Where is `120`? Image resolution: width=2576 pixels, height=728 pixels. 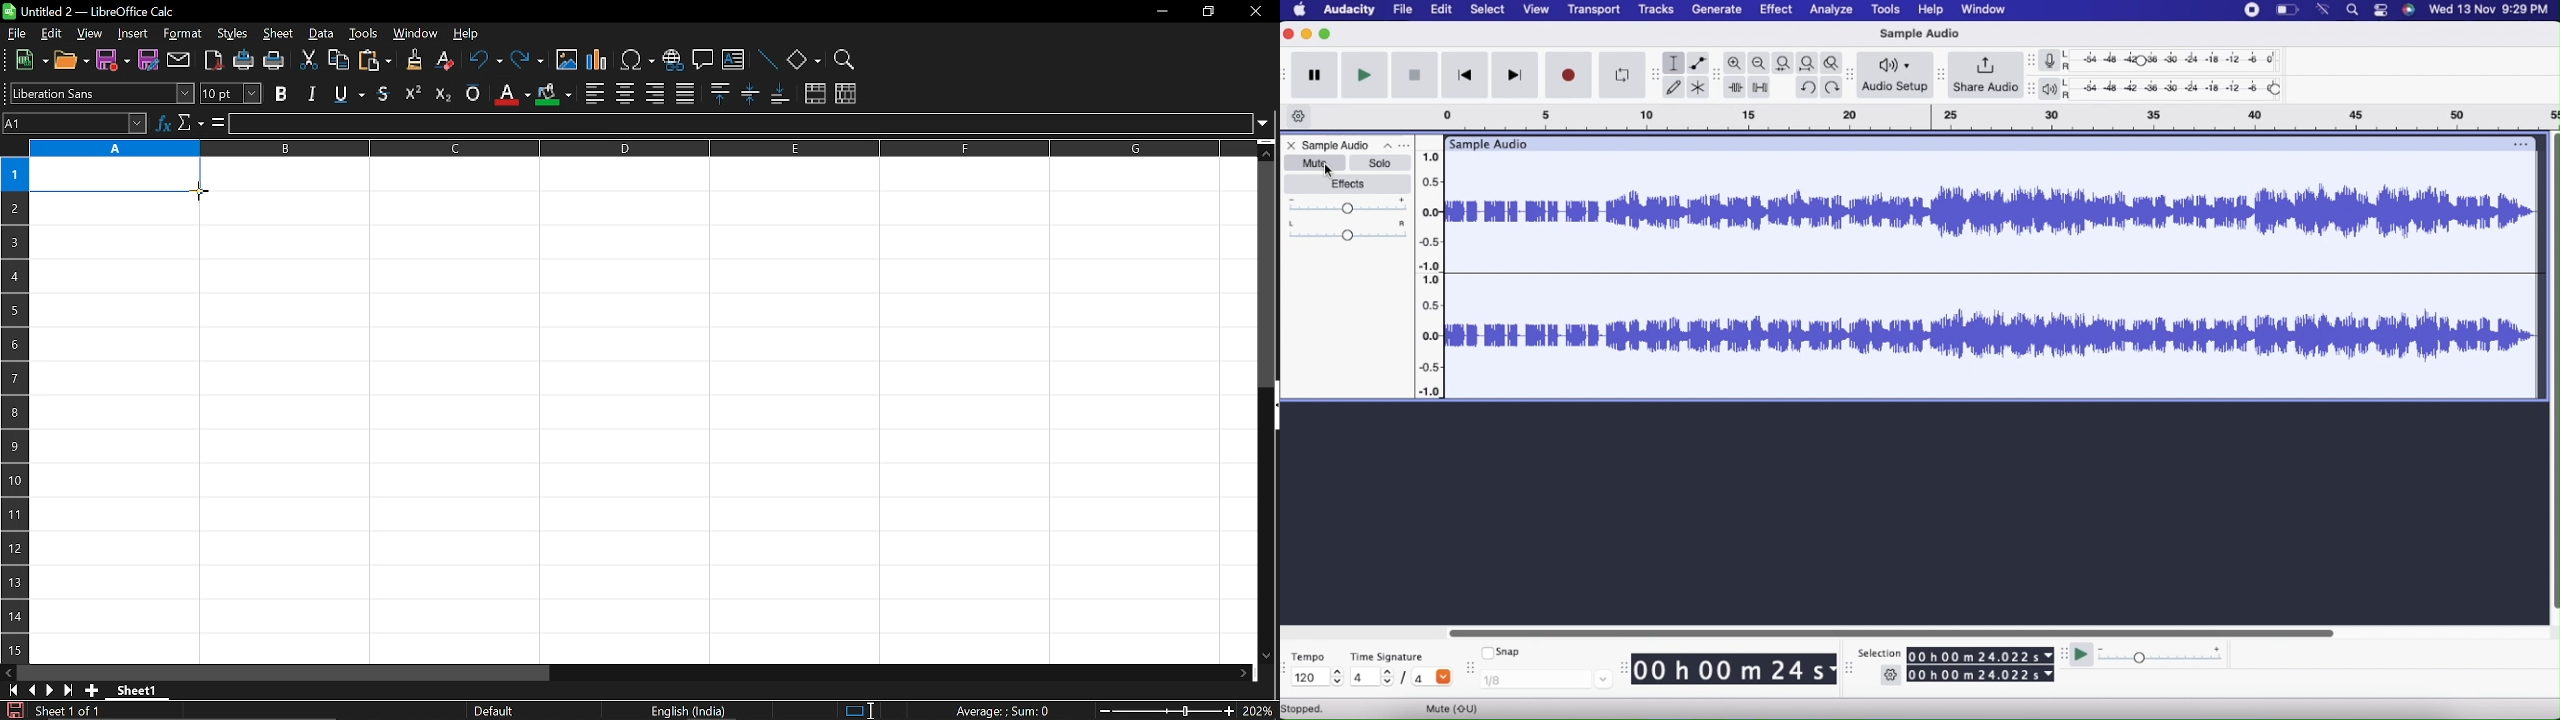
120 is located at coordinates (1316, 678).